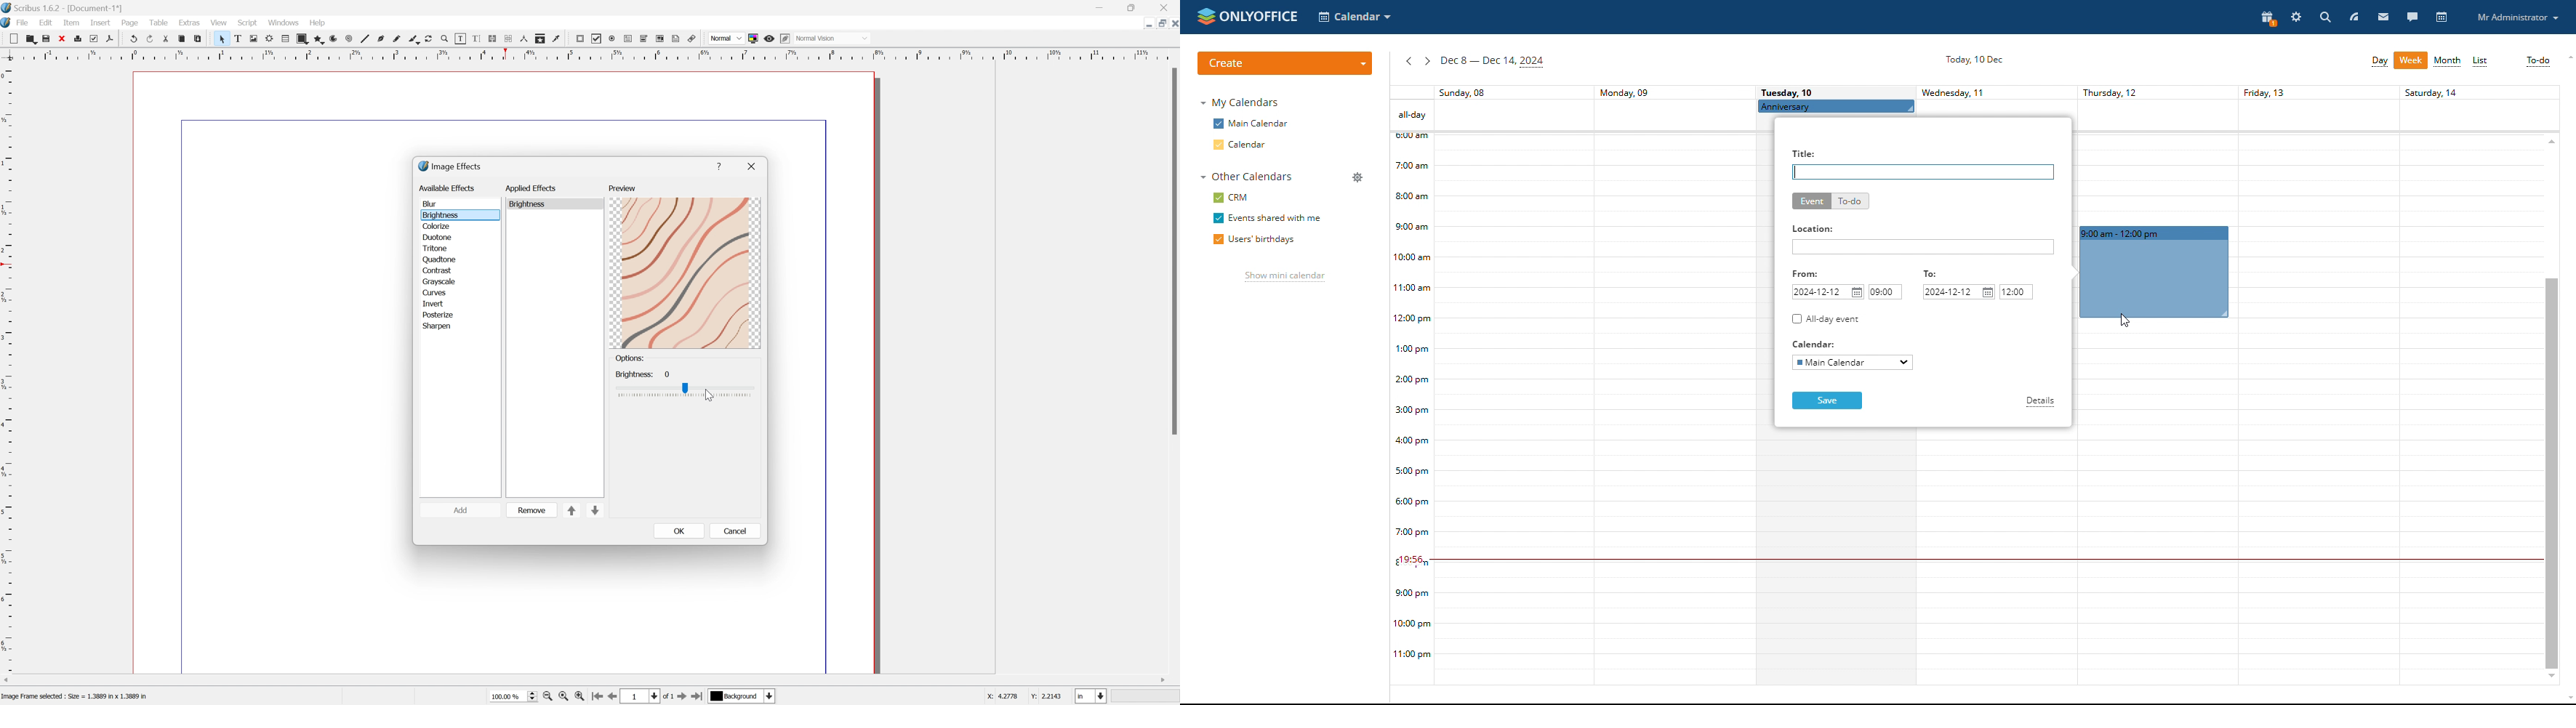 Image resolution: width=2576 pixels, height=728 pixels. Describe the element at coordinates (45, 23) in the screenshot. I see `Edit` at that location.